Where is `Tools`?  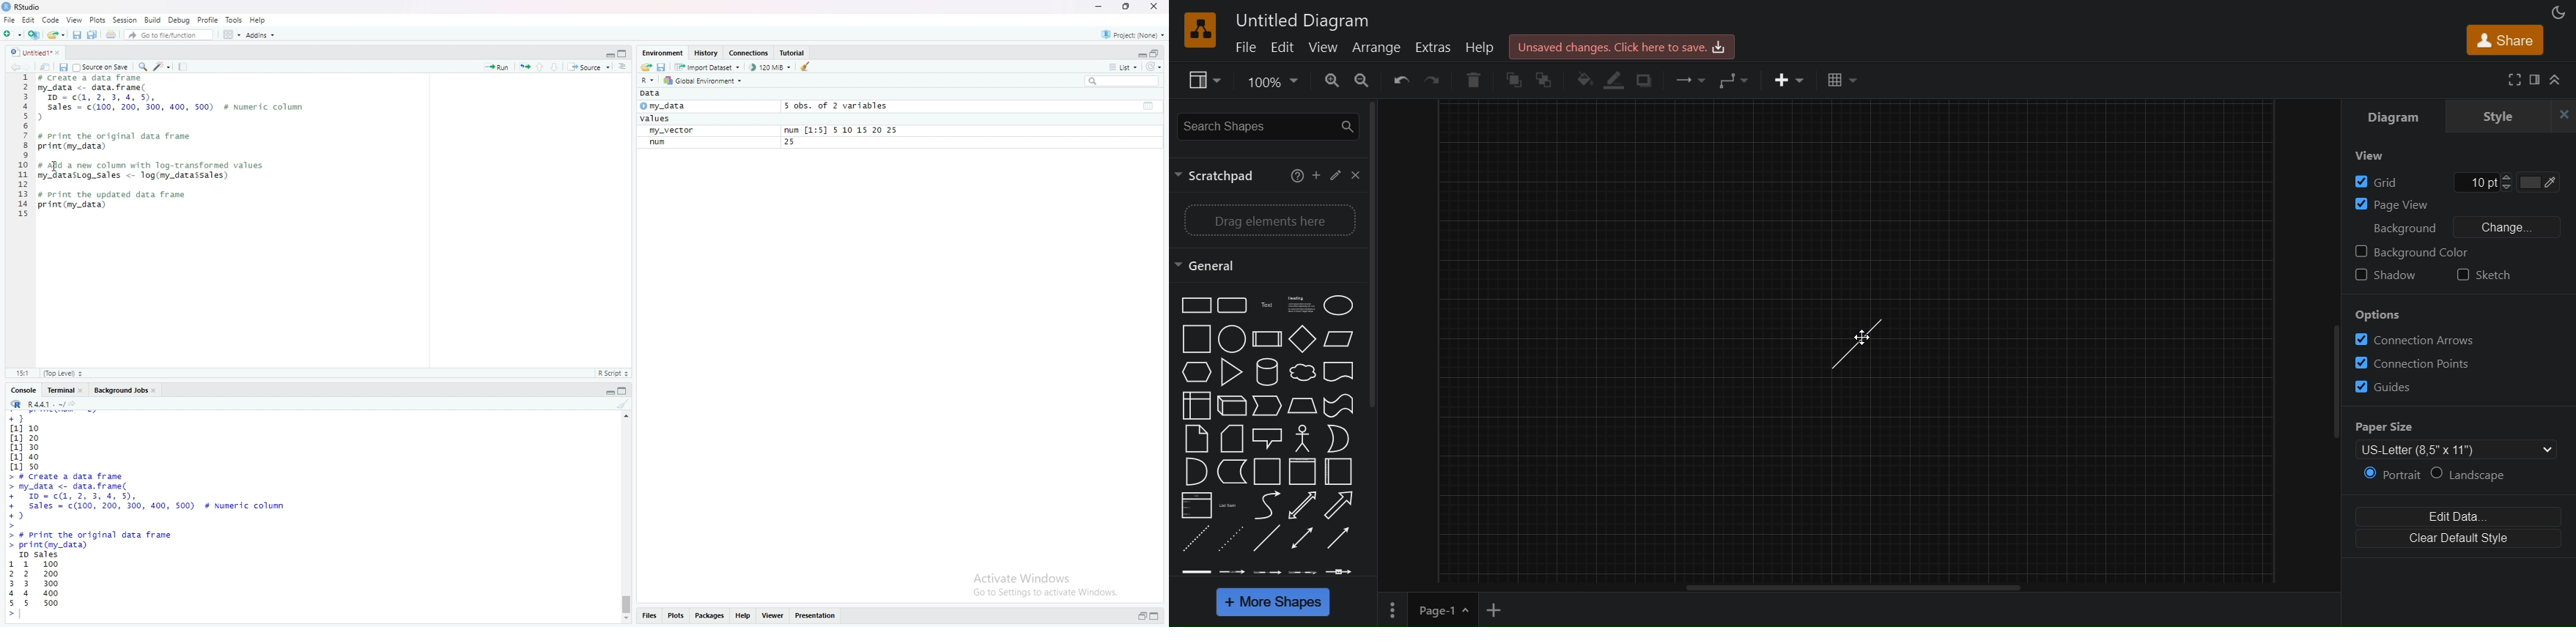
Tools is located at coordinates (233, 19).